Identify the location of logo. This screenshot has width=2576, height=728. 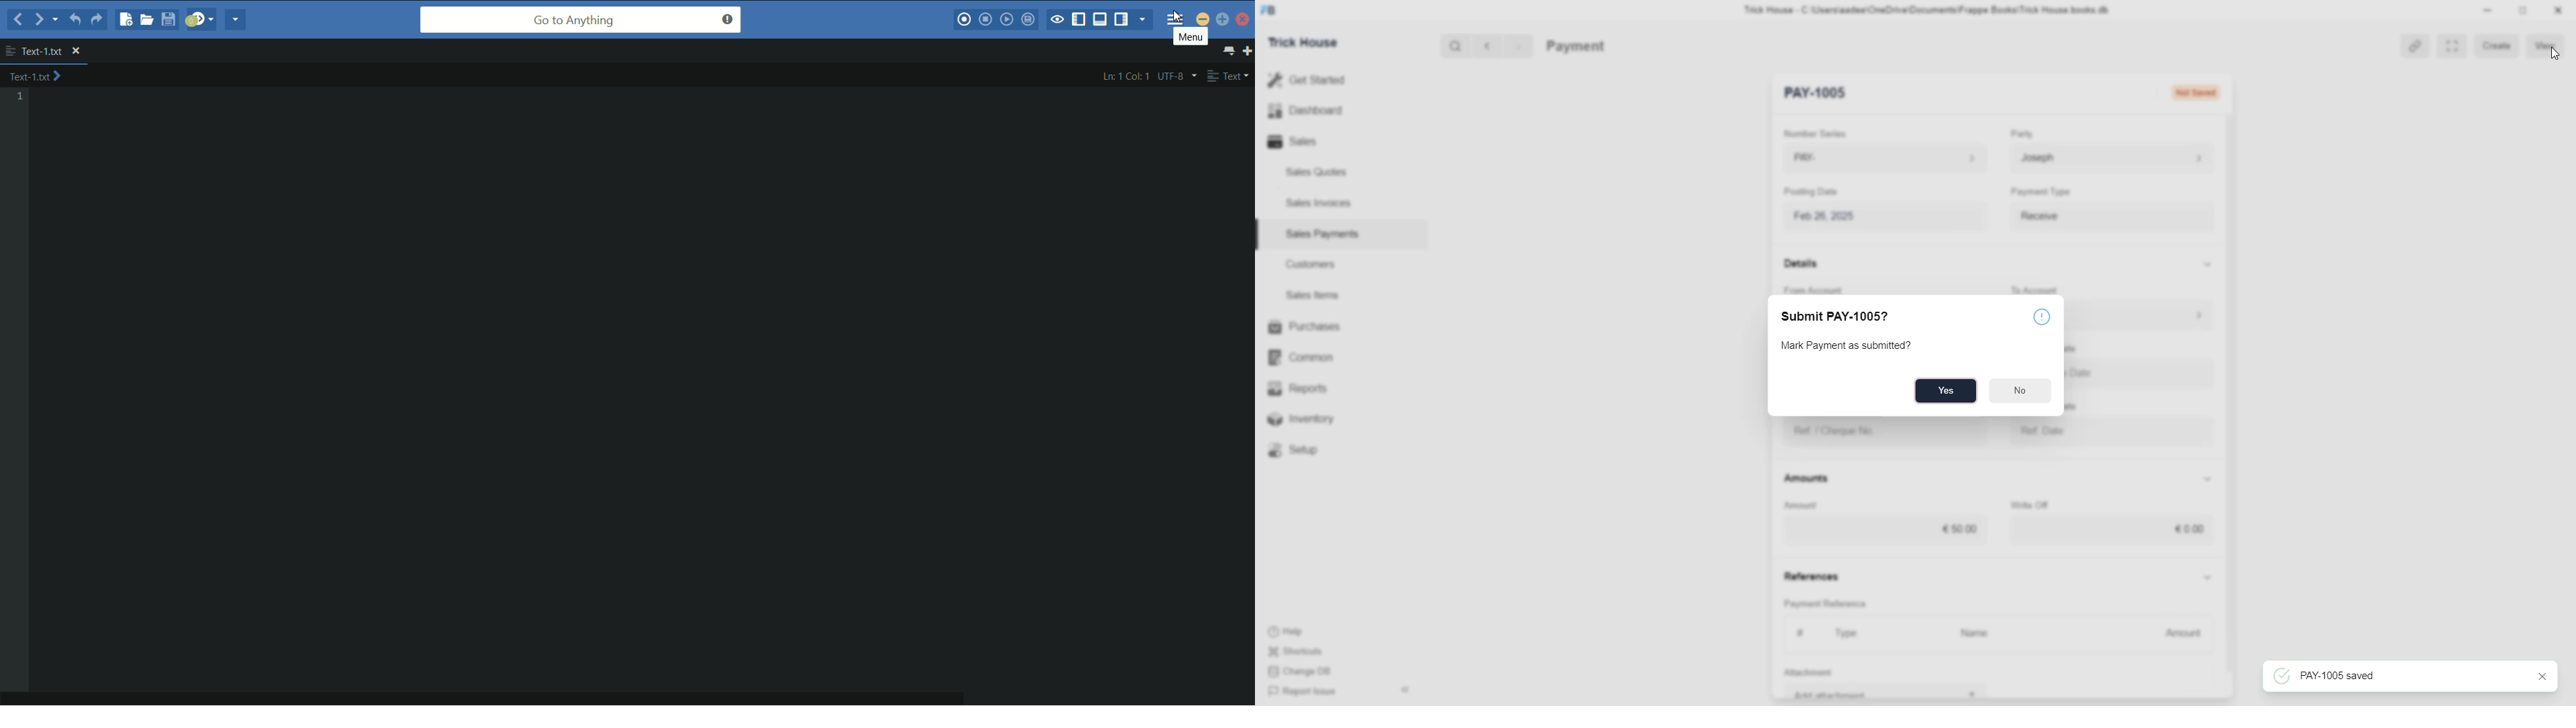
(1269, 10).